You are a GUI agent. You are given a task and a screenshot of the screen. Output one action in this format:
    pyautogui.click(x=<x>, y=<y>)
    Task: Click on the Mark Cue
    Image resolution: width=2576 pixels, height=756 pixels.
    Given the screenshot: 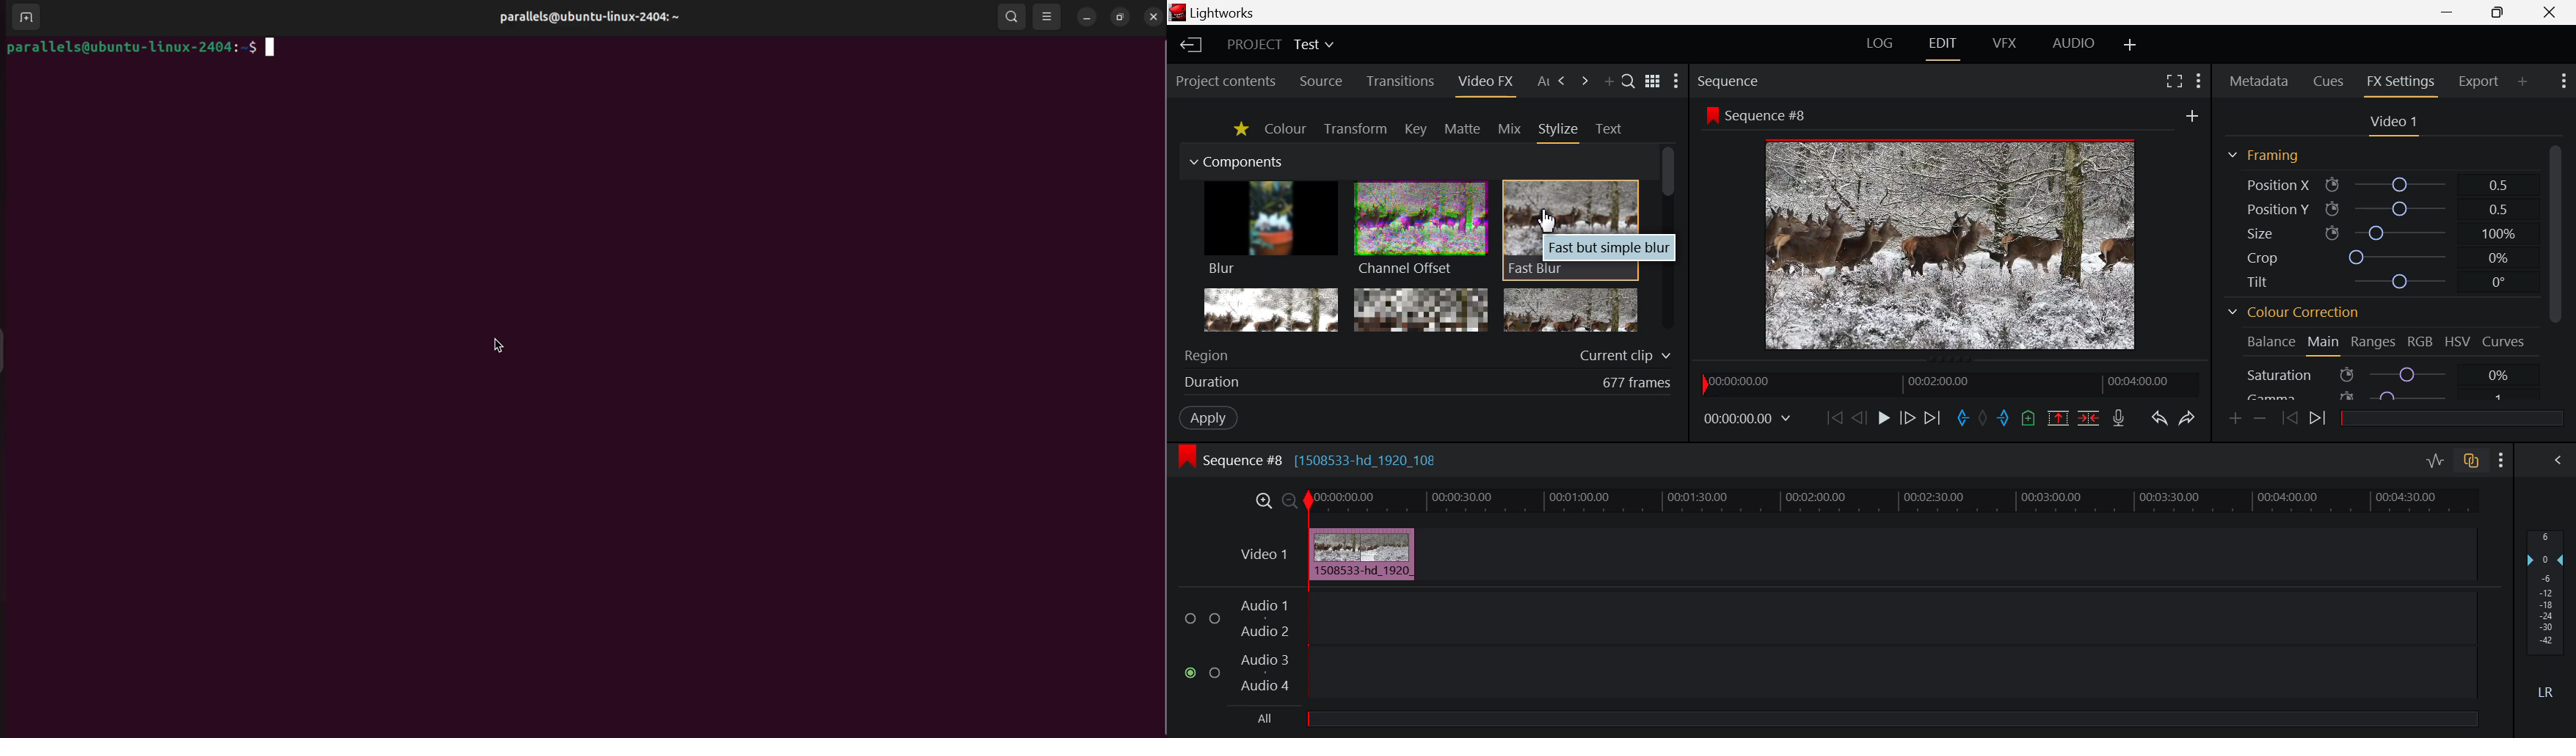 What is the action you would take?
    pyautogui.click(x=2029, y=418)
    